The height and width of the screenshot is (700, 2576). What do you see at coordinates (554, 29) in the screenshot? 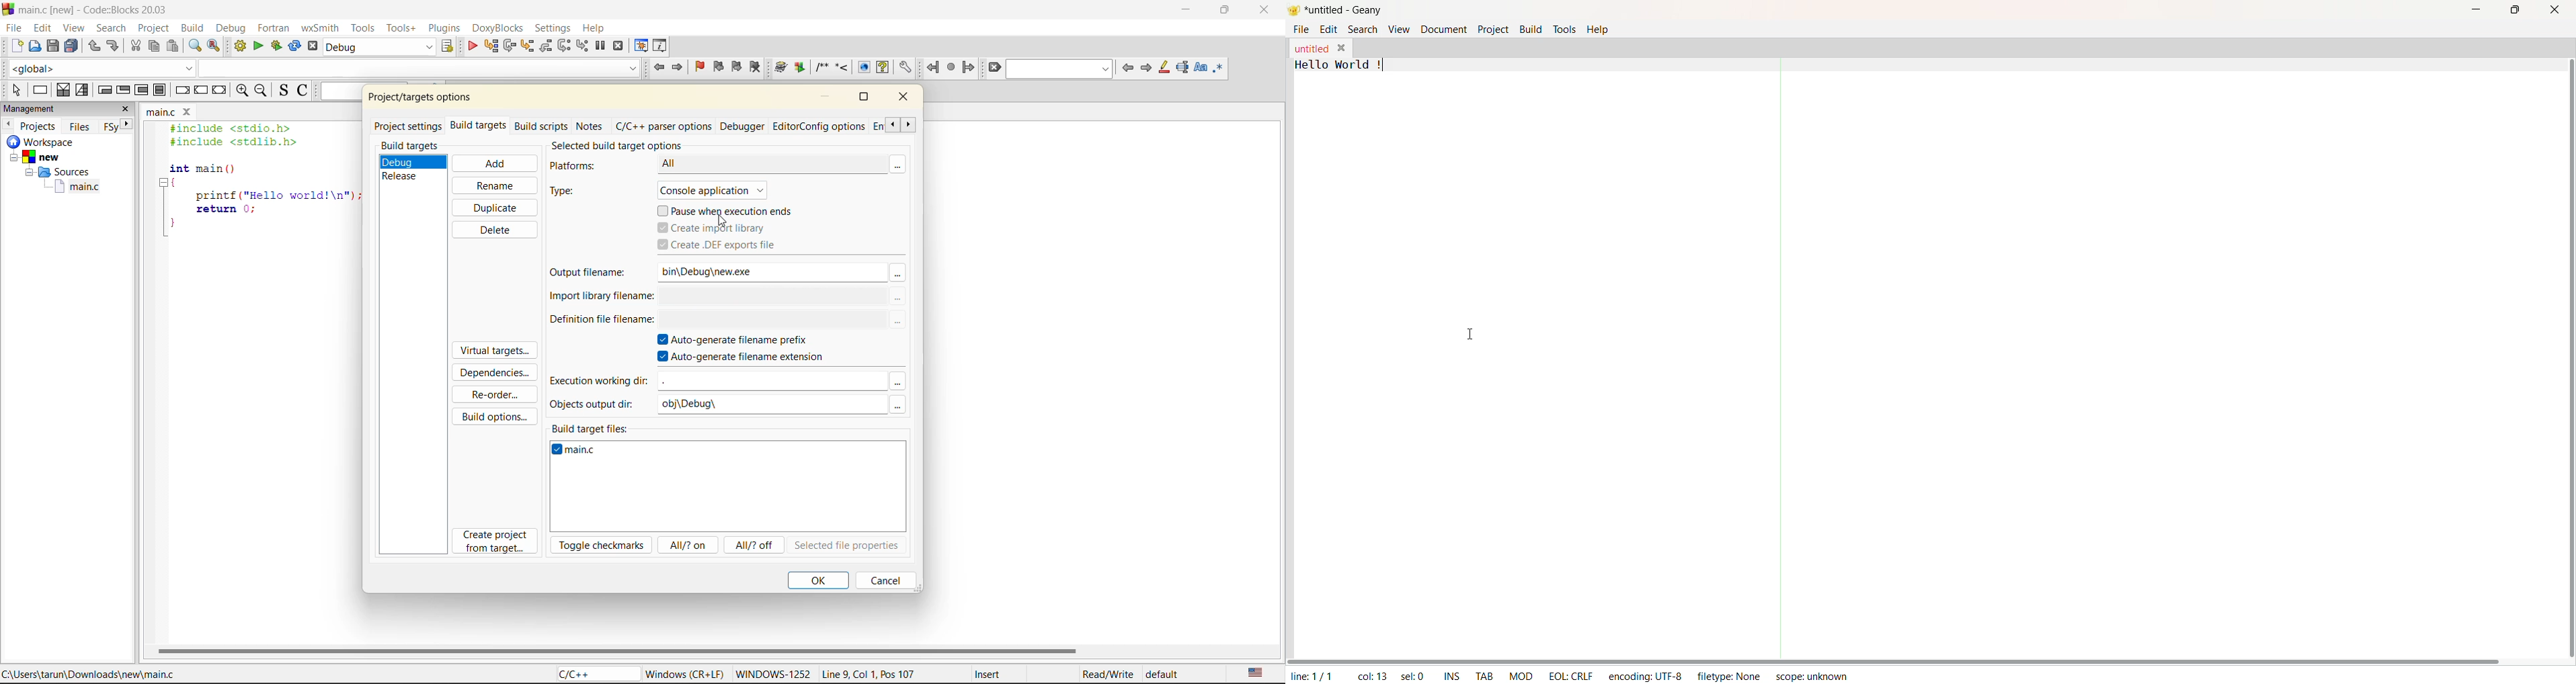
I see `settings` at bounding box center [554, 29].